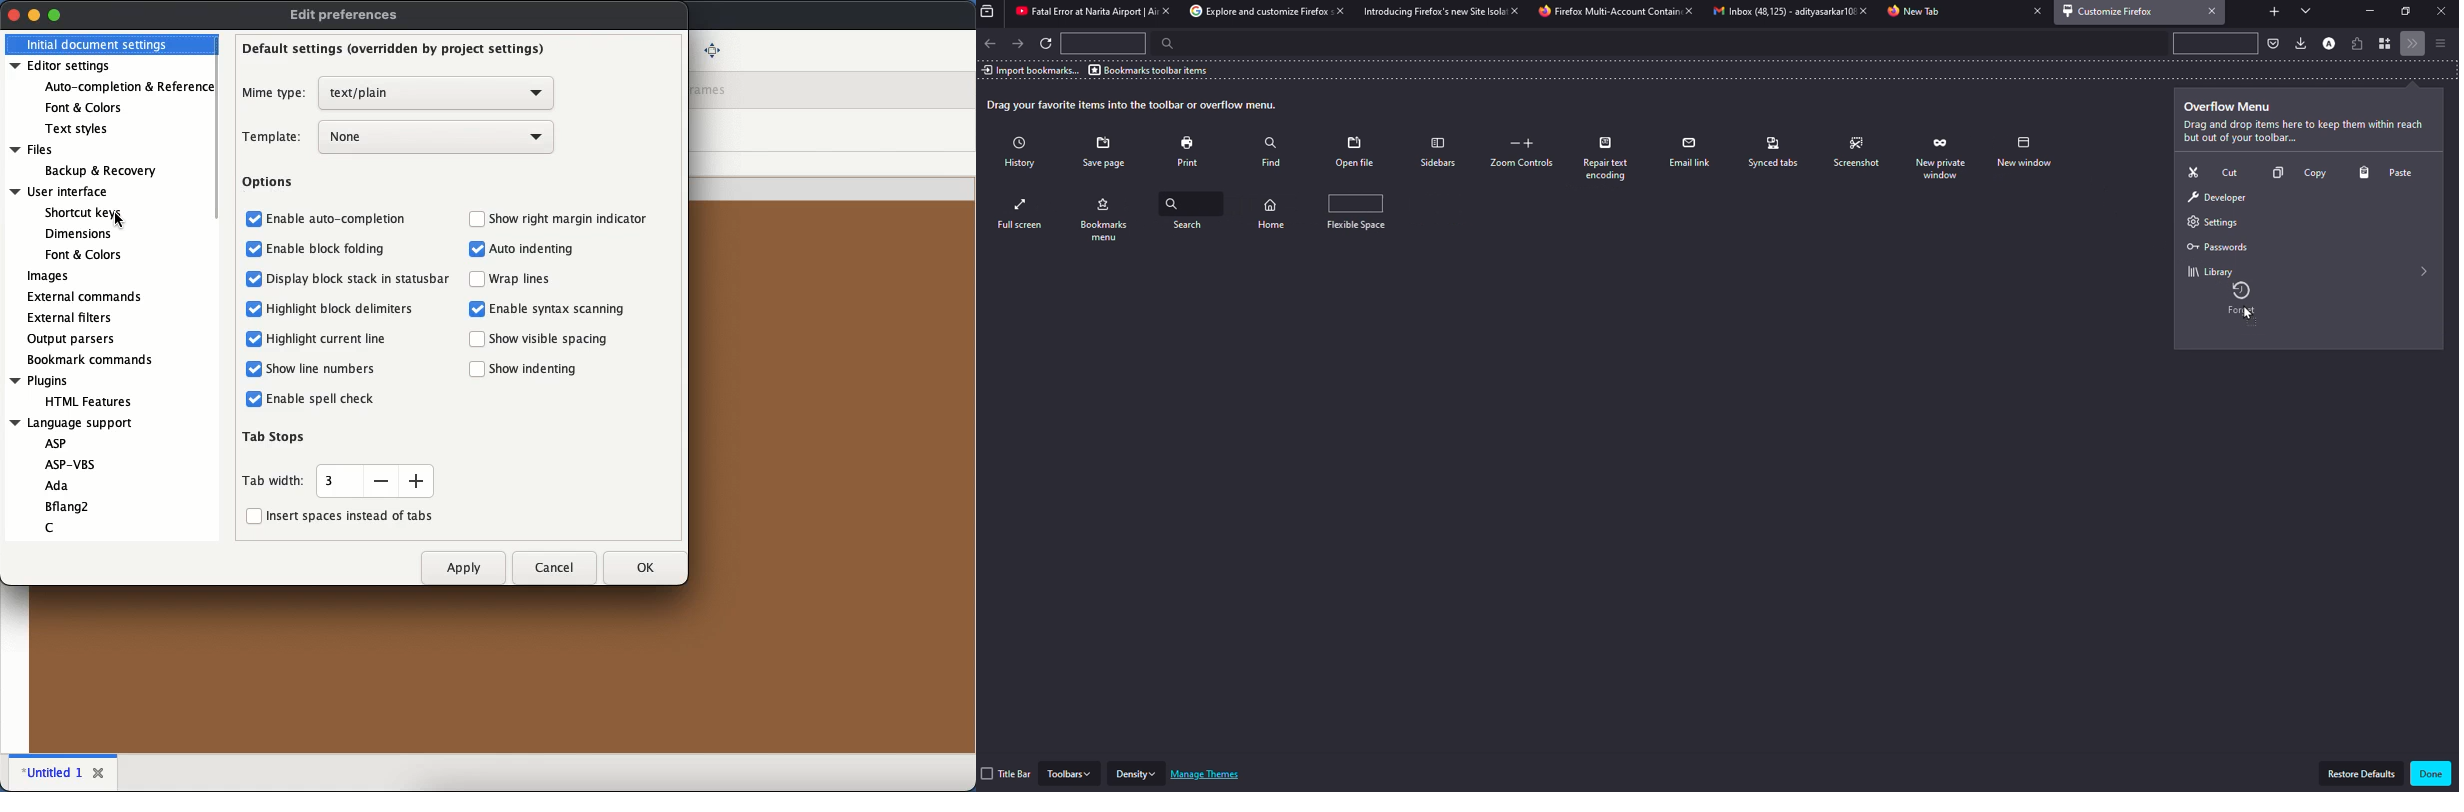 The image size is (2464, 812). Describe the element at coordinates (1859, 153) in the screenshot. I see `screenshot` at that location.